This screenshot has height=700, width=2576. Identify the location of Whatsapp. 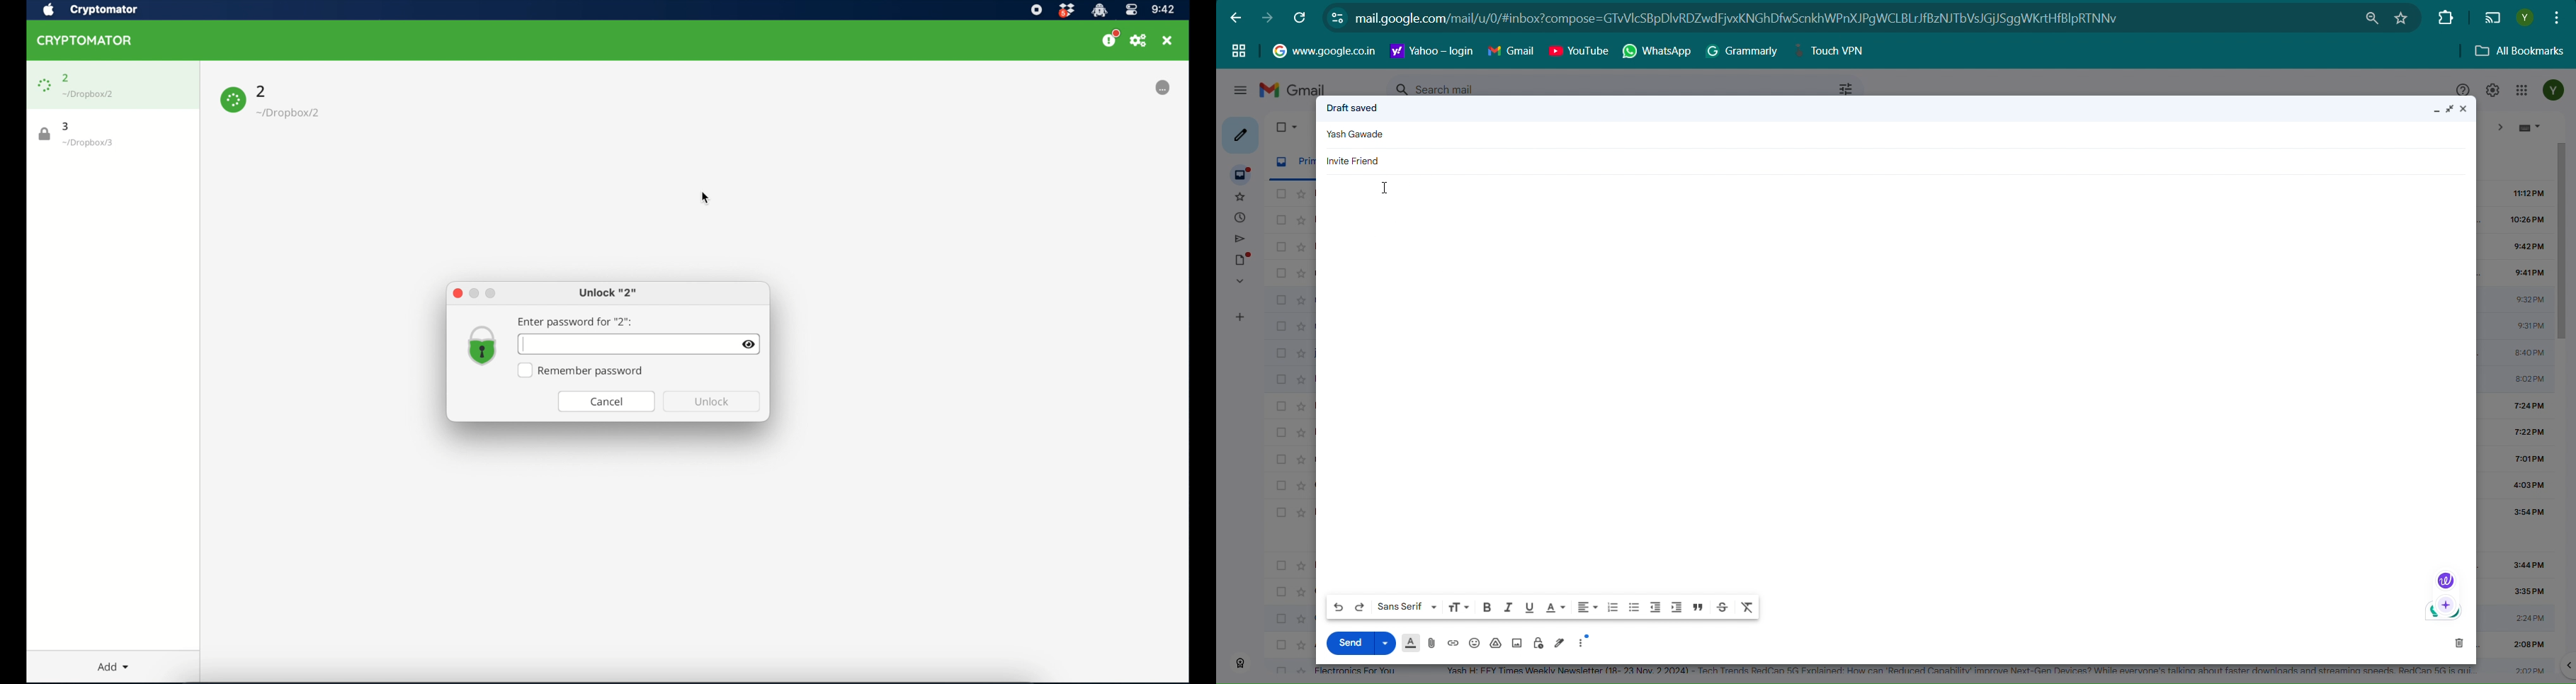
(1659, 52).